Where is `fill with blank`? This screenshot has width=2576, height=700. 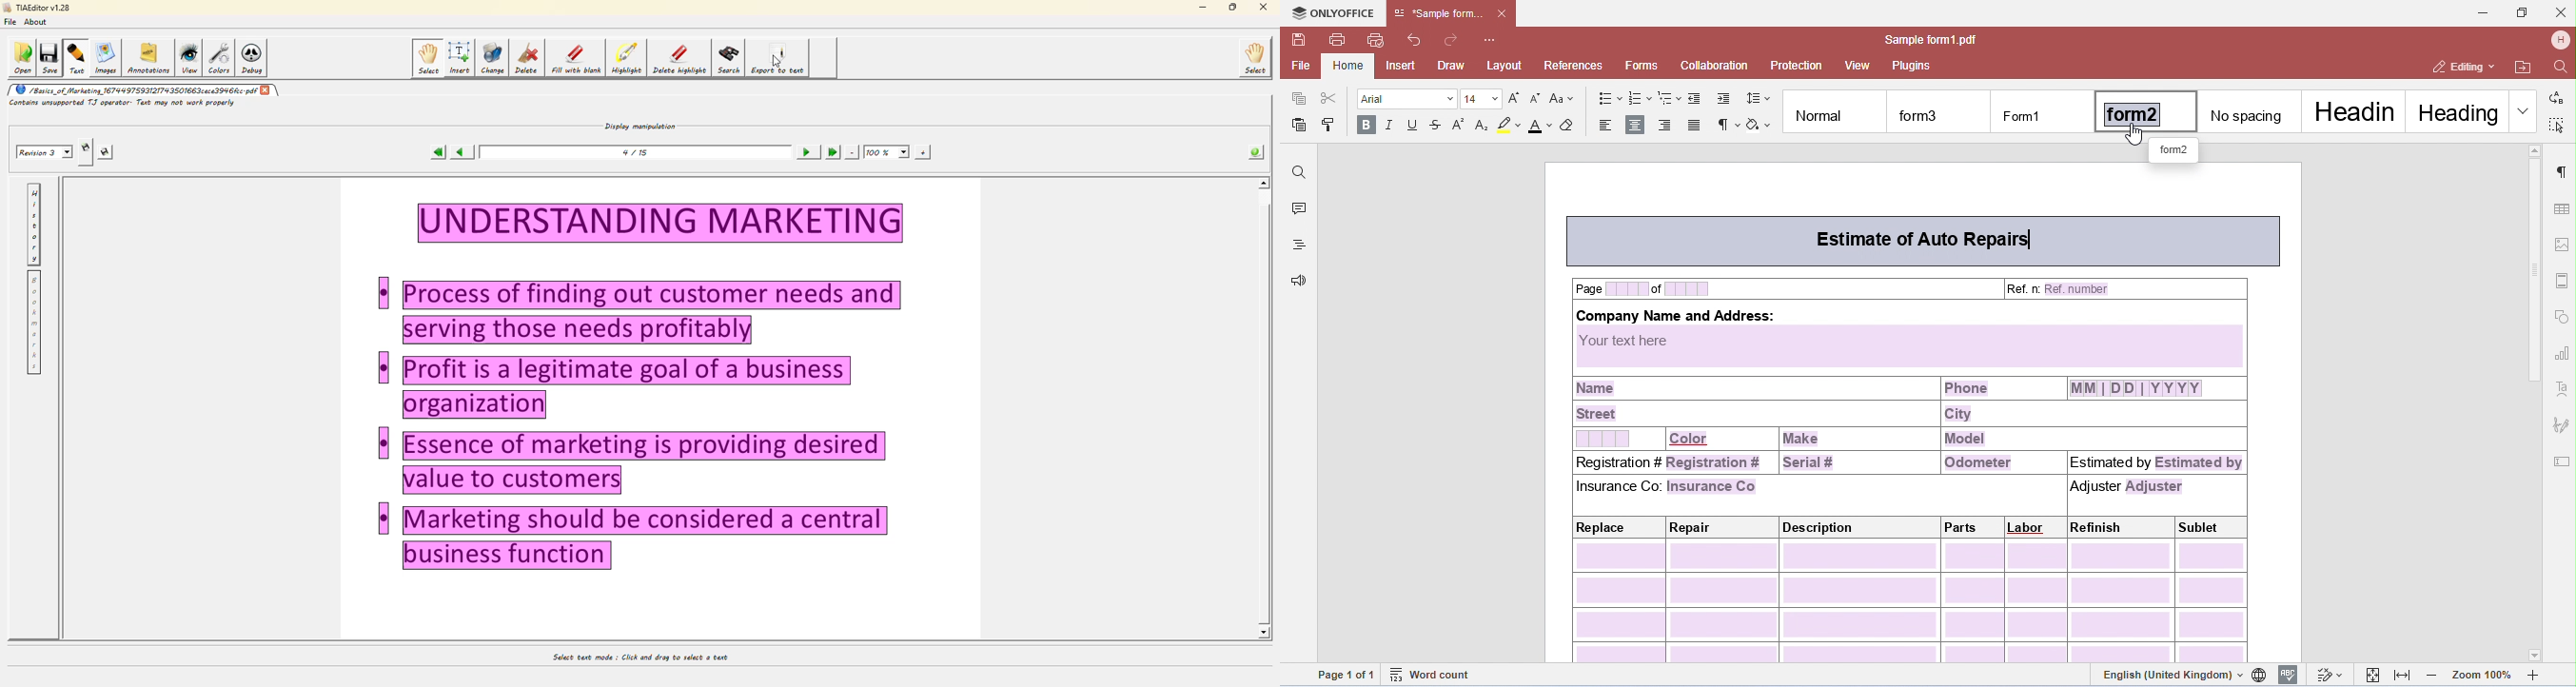 fill with blank is located at coordinates (576, 59).